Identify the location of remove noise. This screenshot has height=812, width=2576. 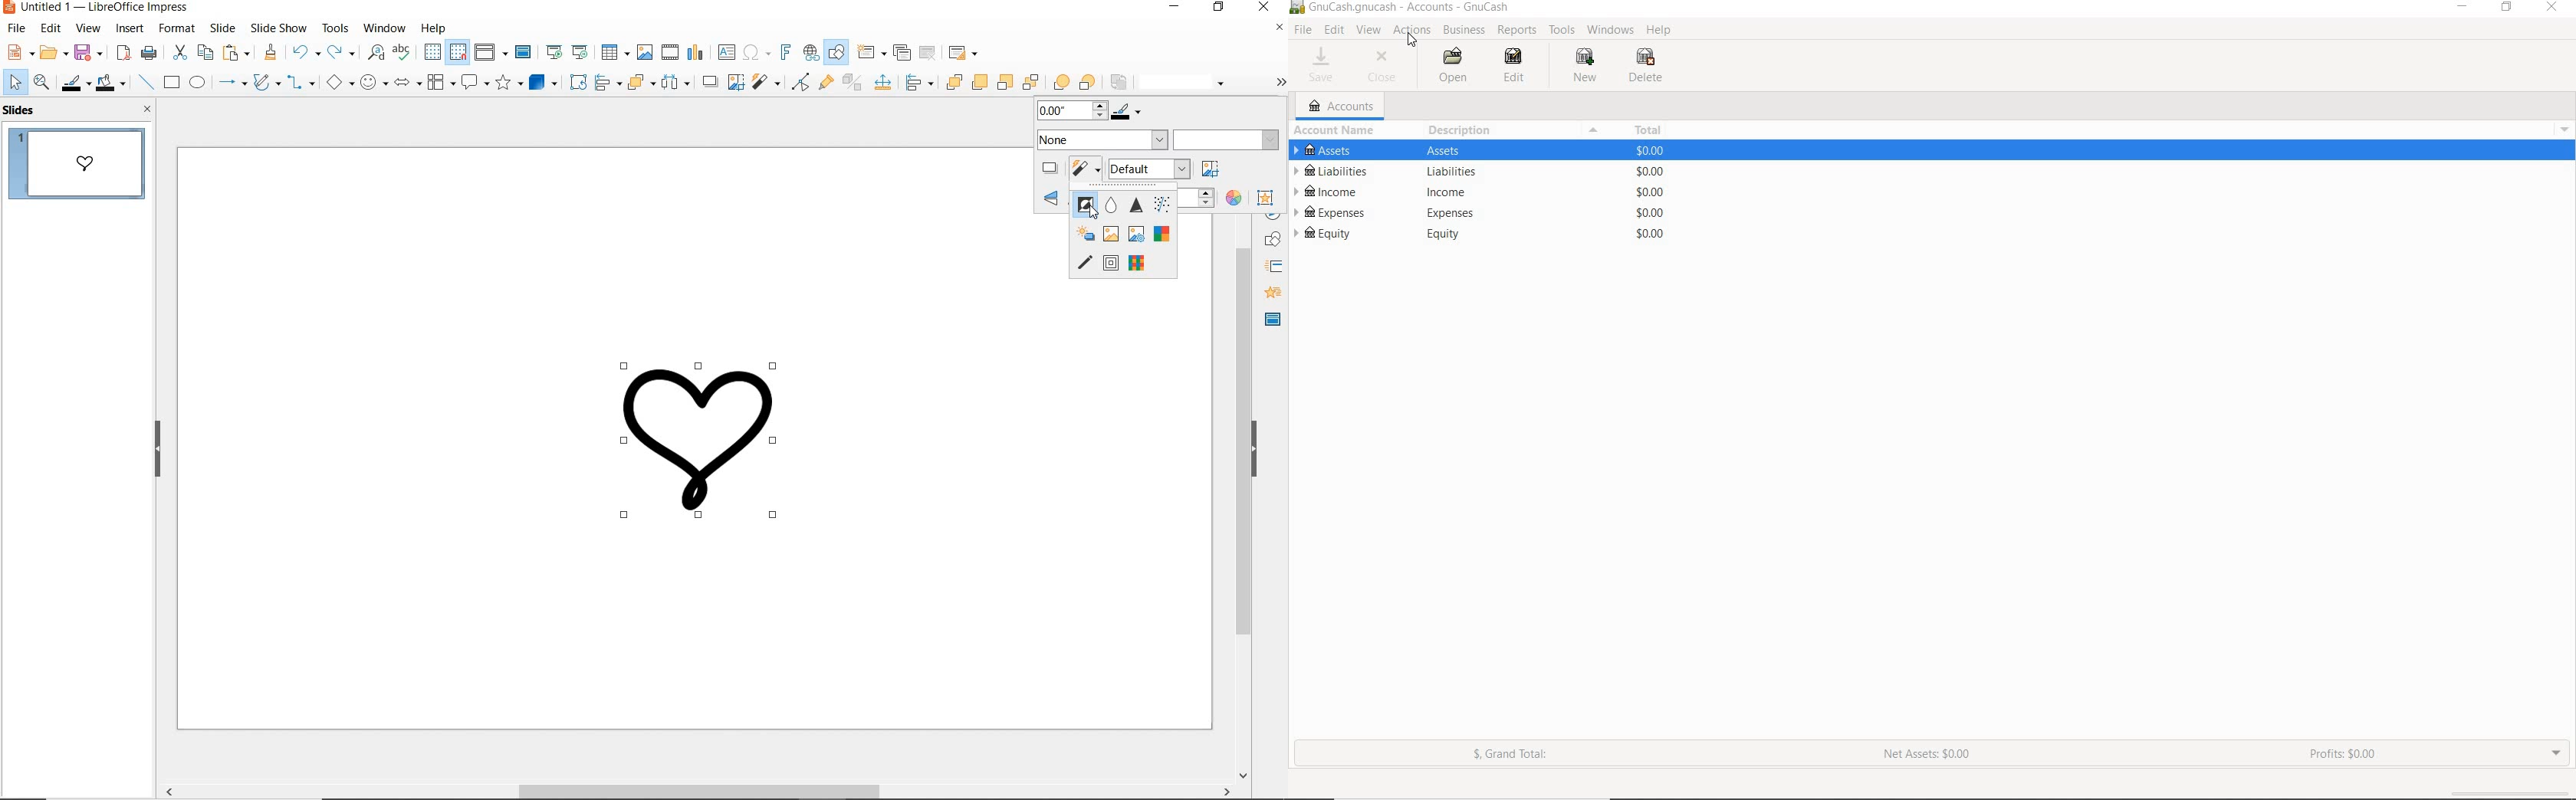
(1161, 203).